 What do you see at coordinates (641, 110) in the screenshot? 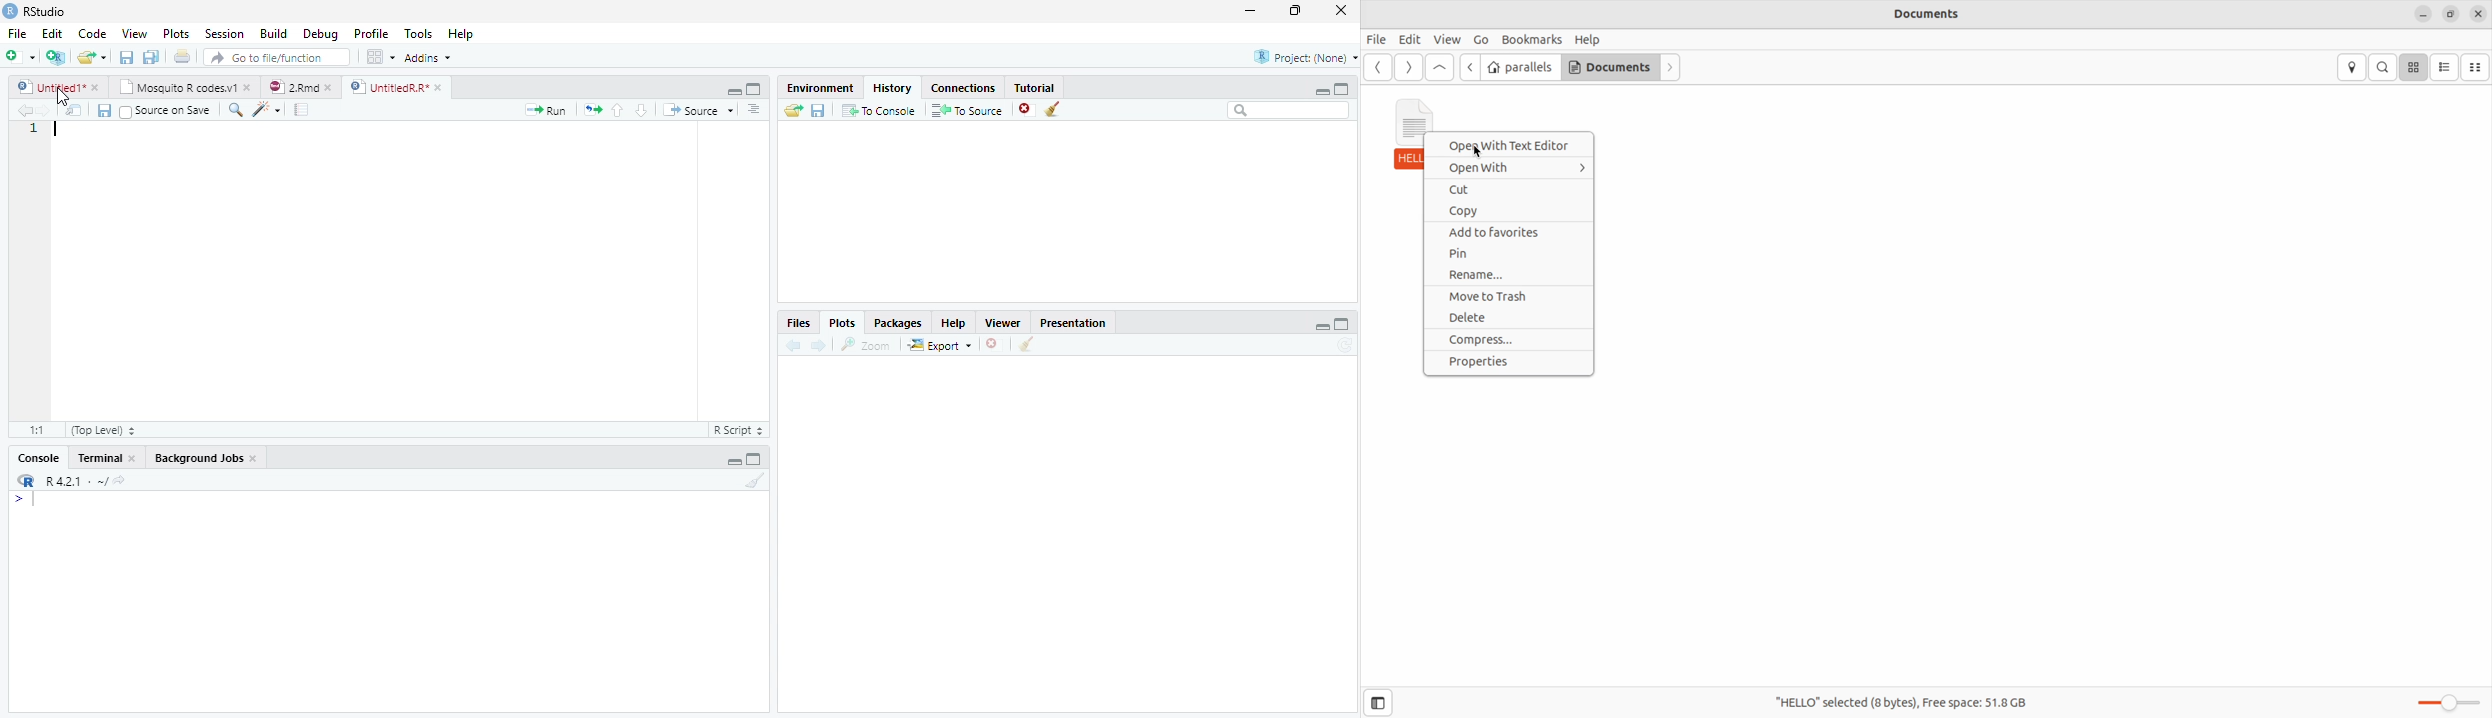
I see `Go to the next section` at bounding box center [641, 110].